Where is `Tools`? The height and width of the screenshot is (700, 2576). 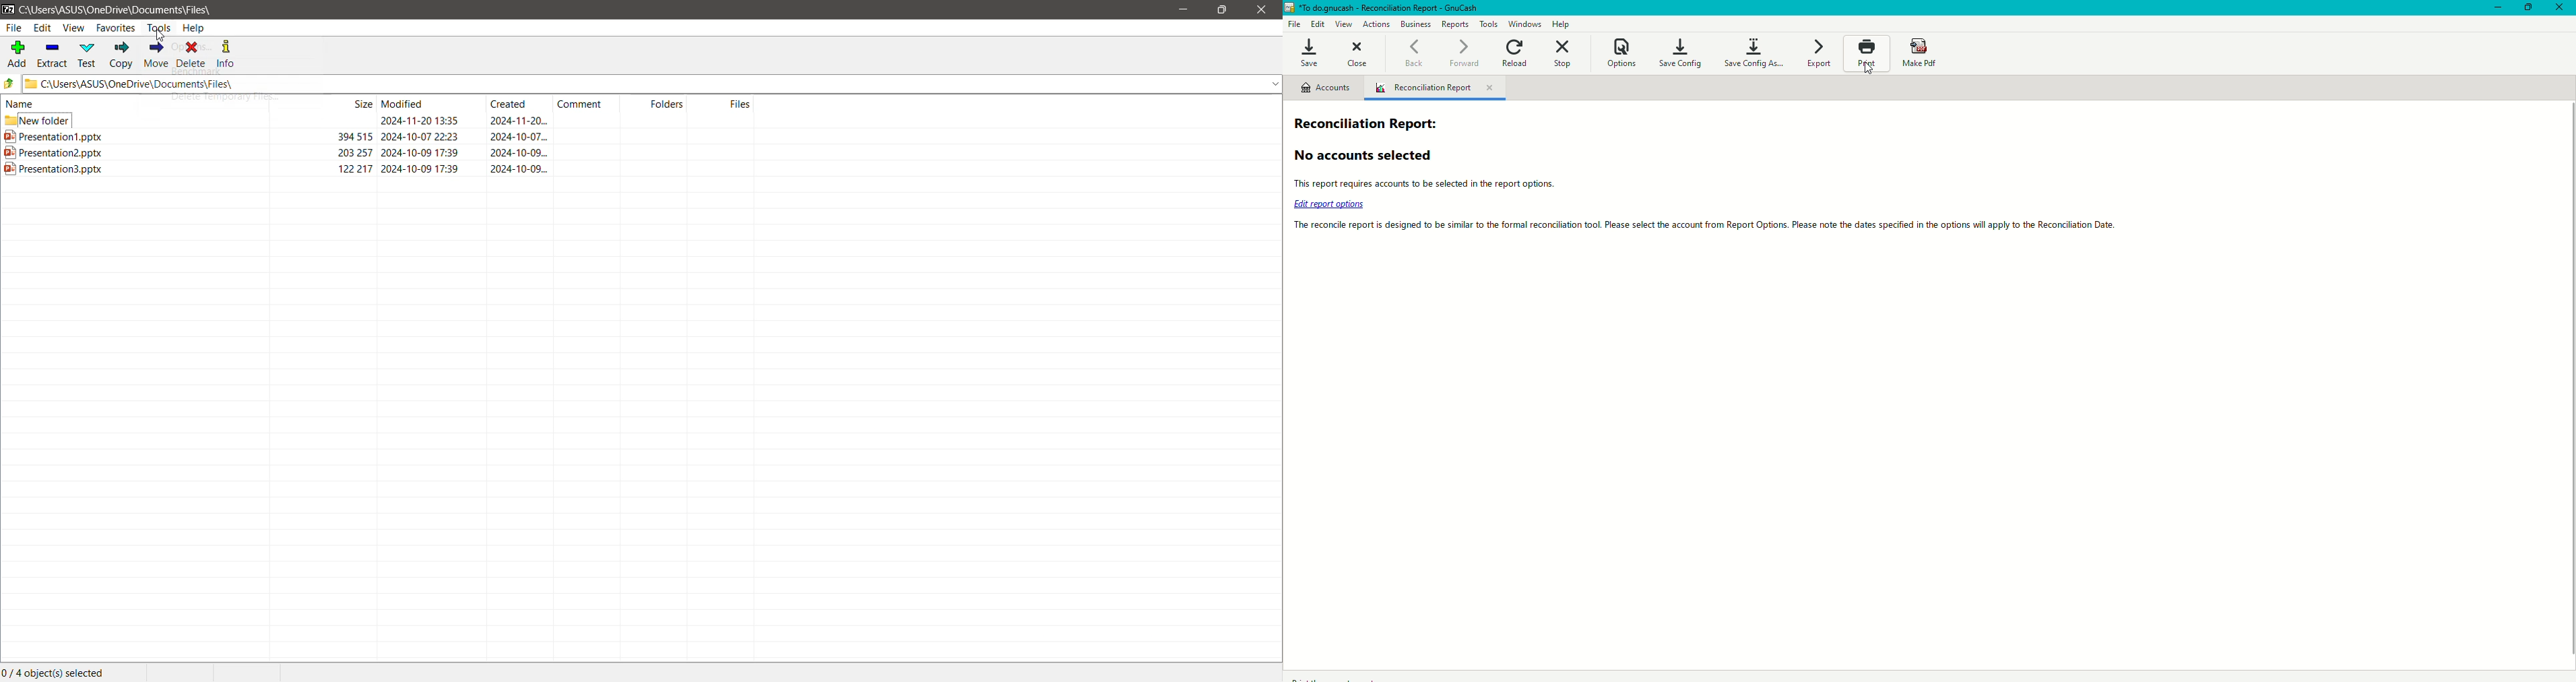 Tools is located at coordinates (159, 27).